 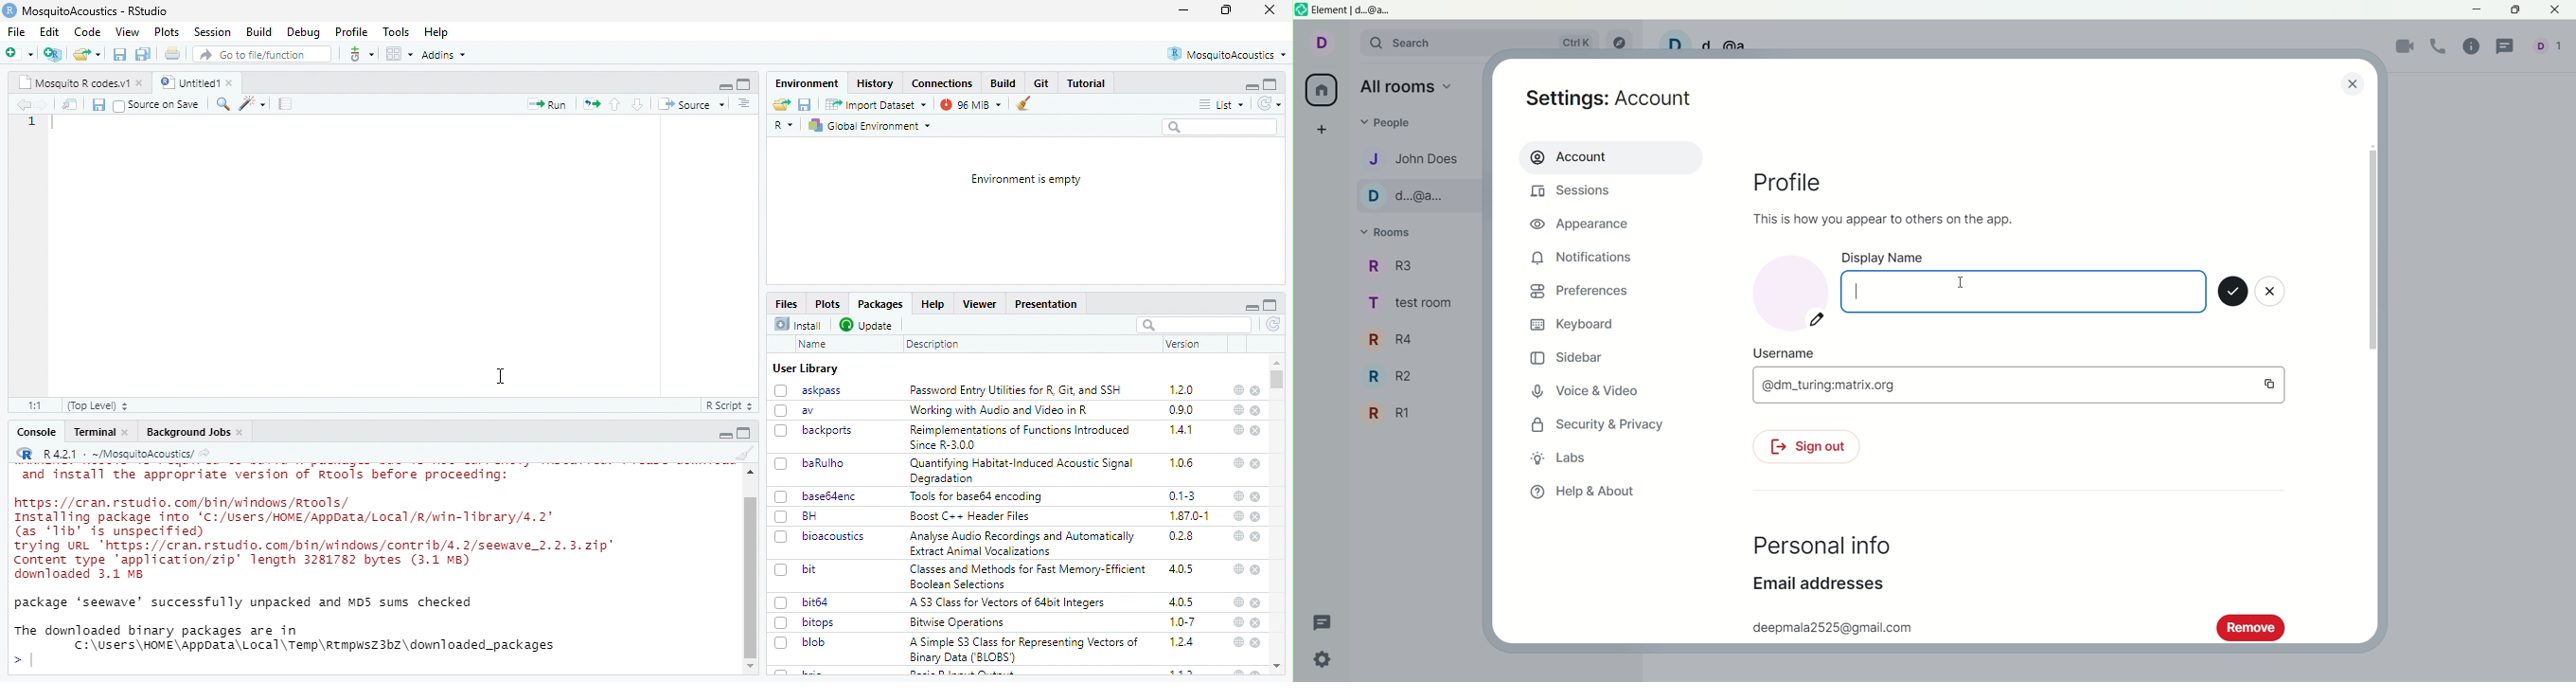 What do you see at coordinates (1812, 353) in the screenshot?
I see `user name` at bounding box center [1812, 353].